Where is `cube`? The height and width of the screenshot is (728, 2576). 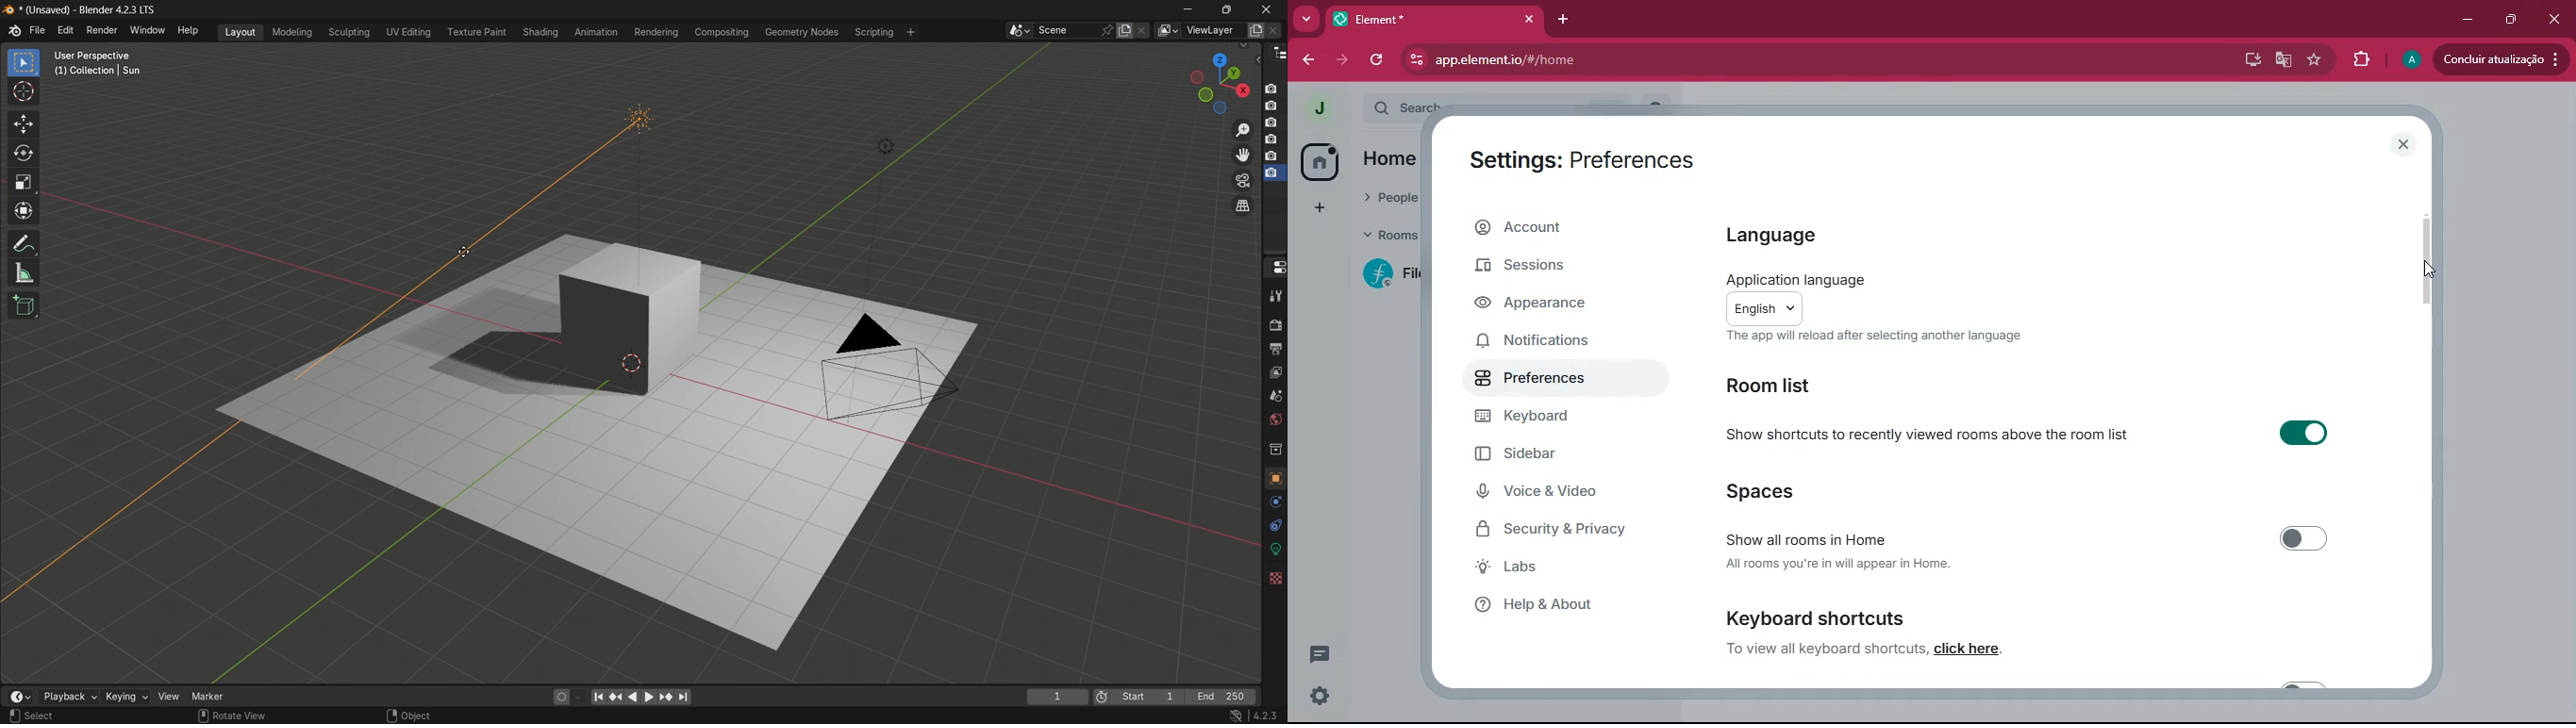
cube is located at coordinates (633, 318).